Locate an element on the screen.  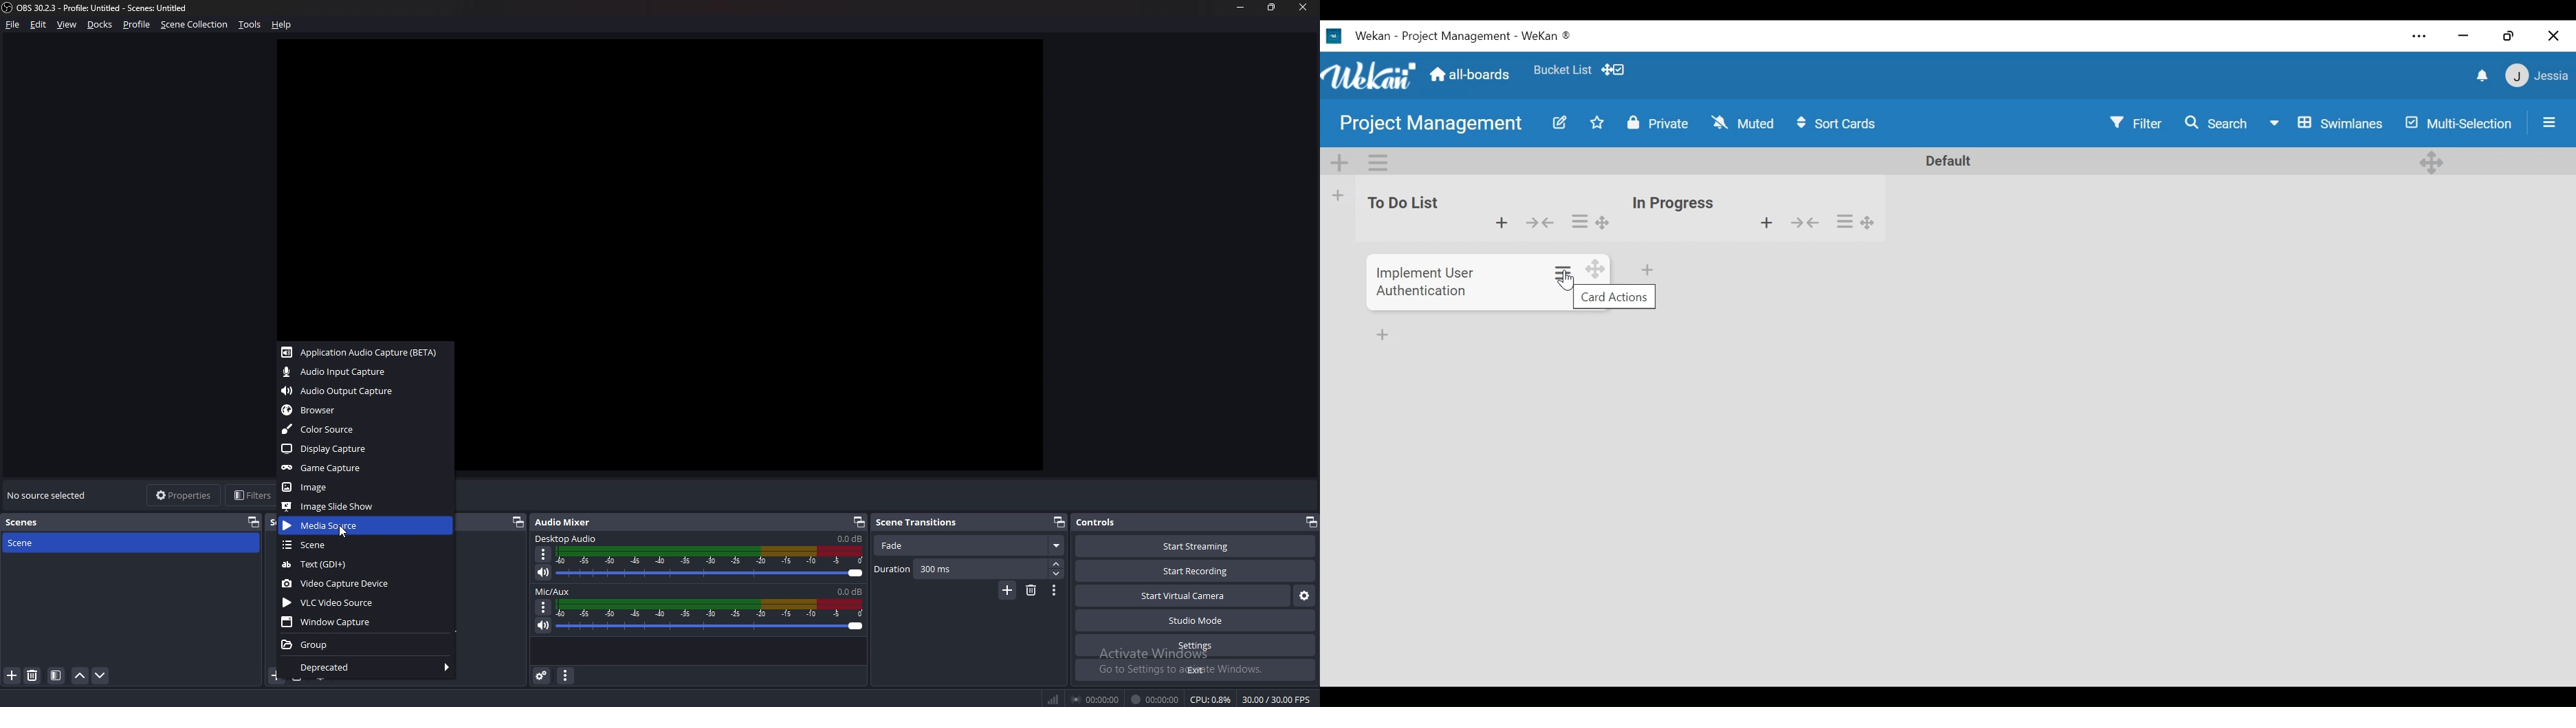
mic/aux is located at coordinates (555, 592).